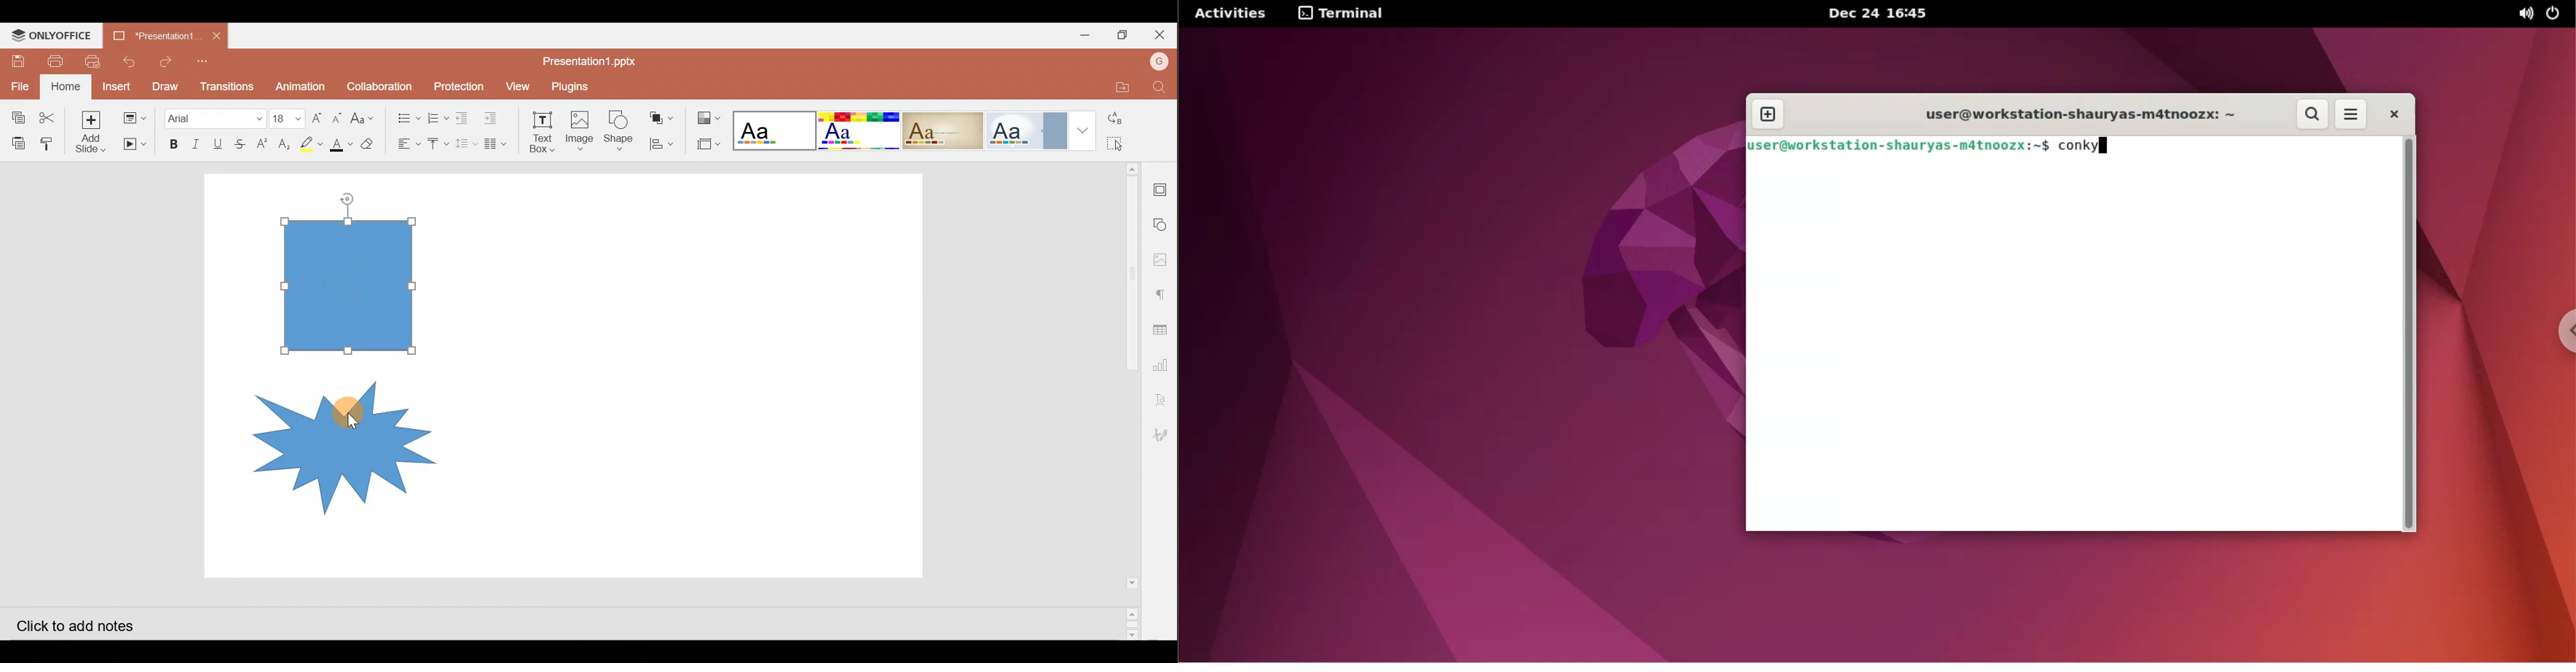 The image size is (2576, 672). What do you see at coordinates (1124, 119) in the screenshot?
I see `Replace` at bounding box center [1124, 119].